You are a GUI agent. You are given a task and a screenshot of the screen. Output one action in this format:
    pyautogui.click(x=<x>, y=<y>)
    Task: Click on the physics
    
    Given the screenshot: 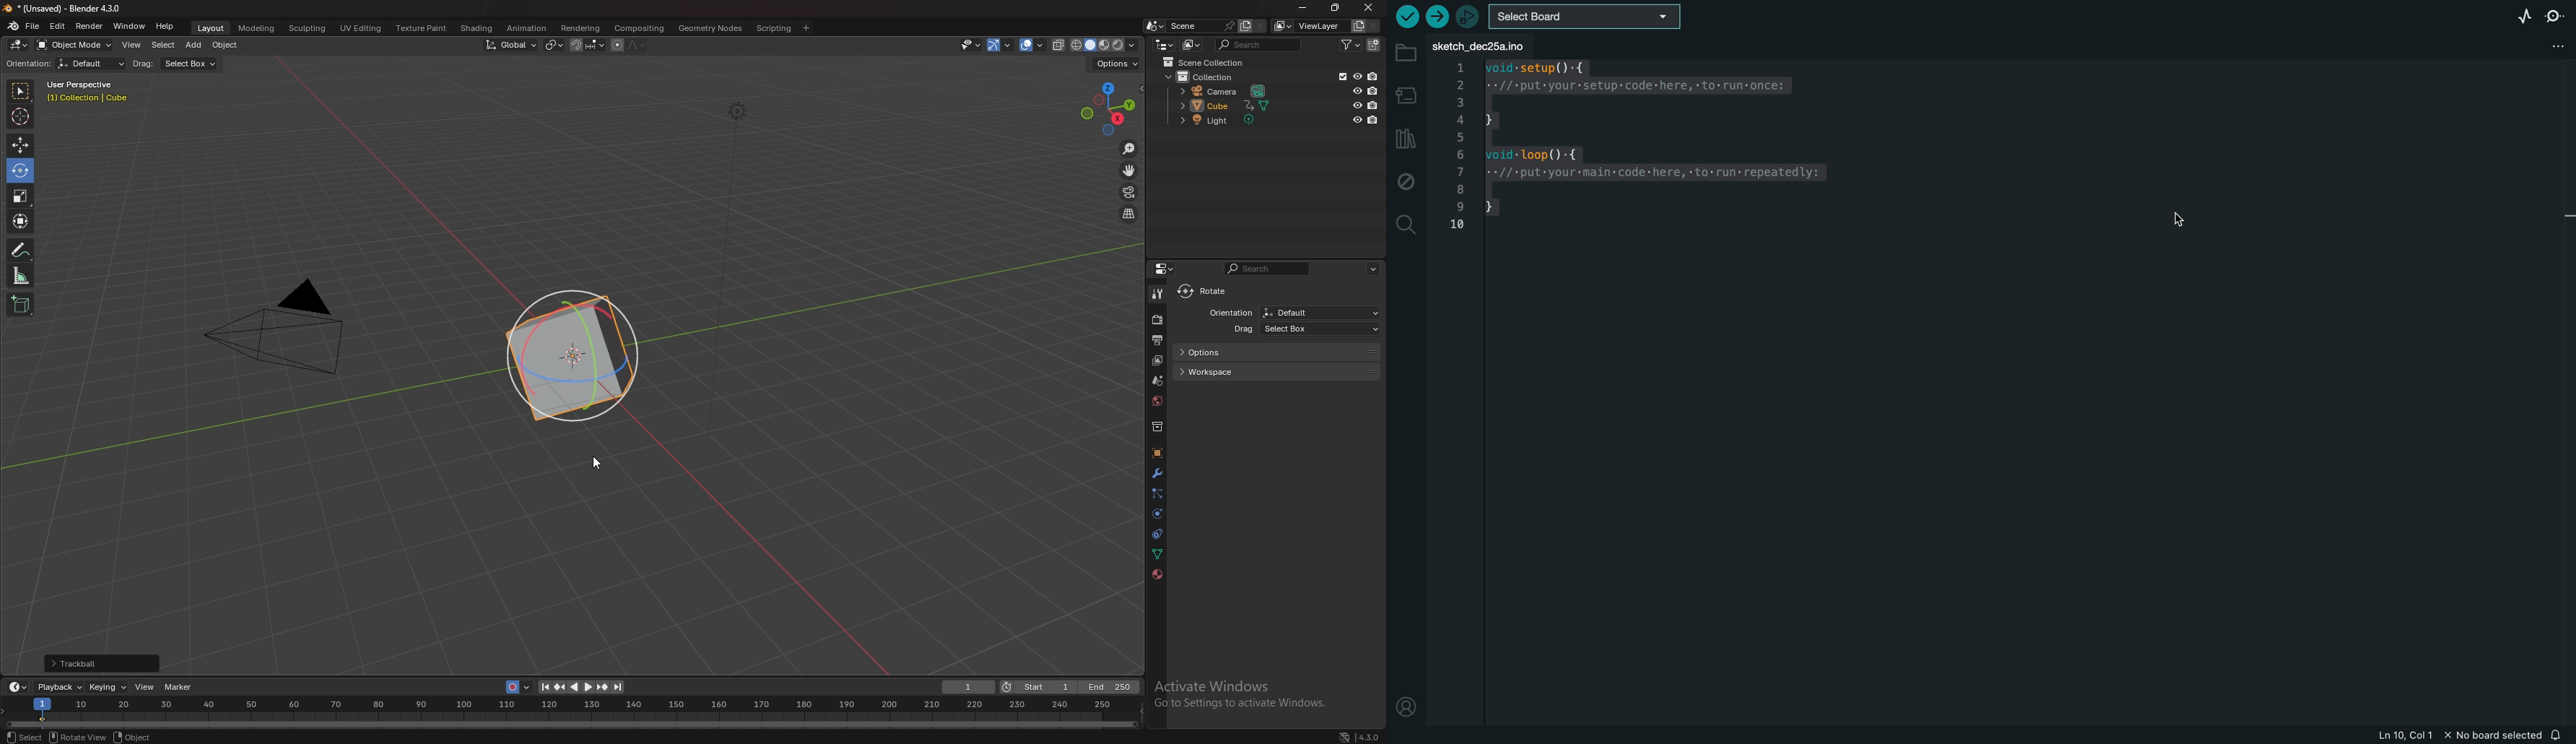 What is the action you would take?
    pyautogui.click(x=1157, y=514)
    